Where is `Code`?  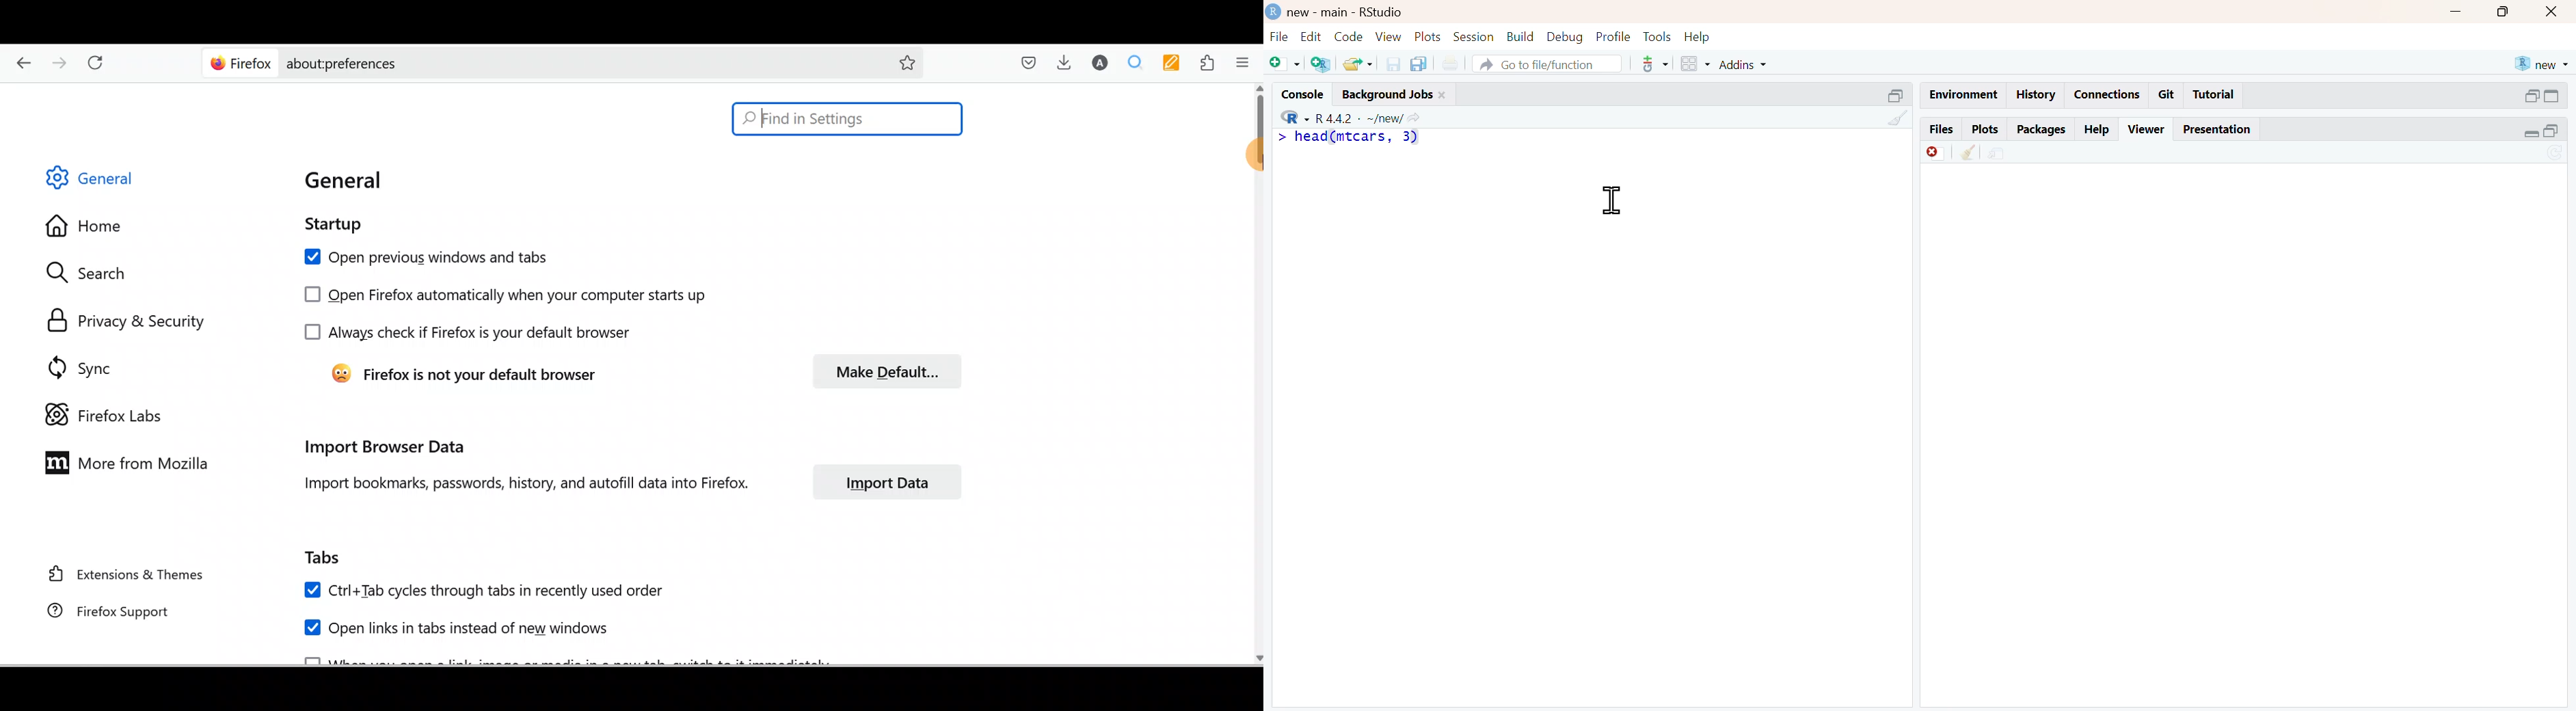 Code is located at coordinates (1347, 36).